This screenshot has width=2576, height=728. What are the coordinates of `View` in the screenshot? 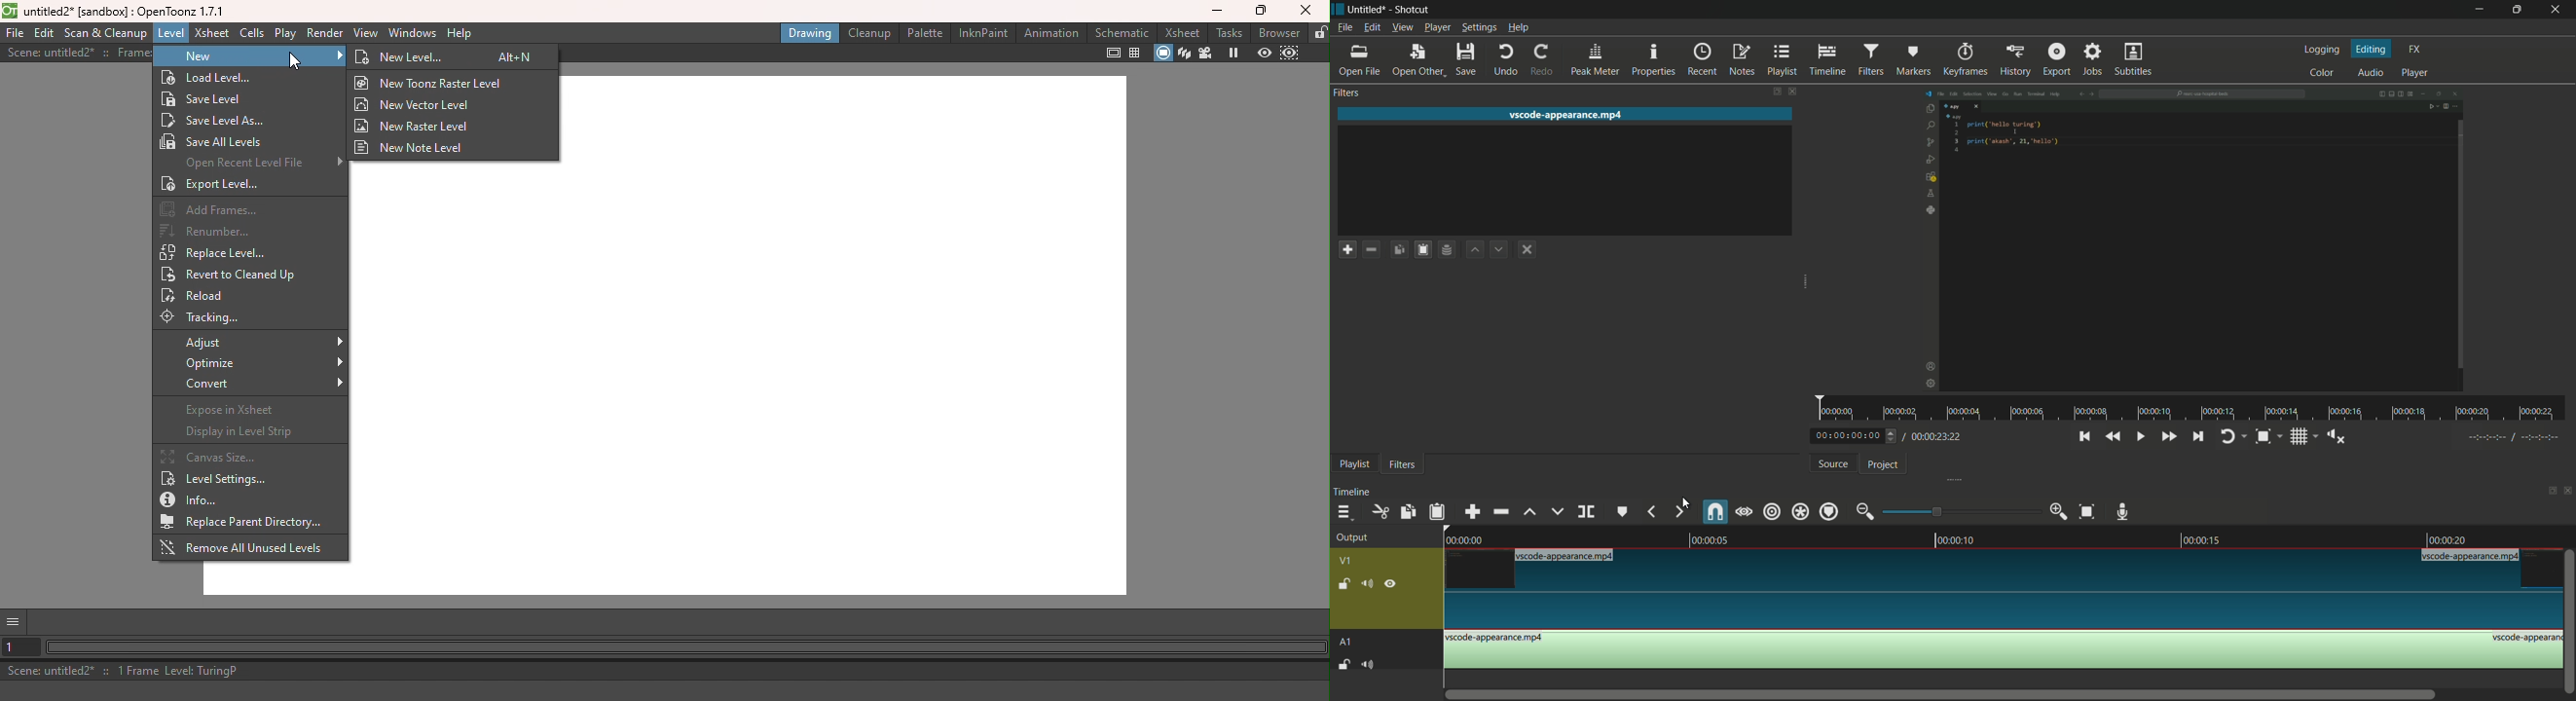 It's located at (366, 34).